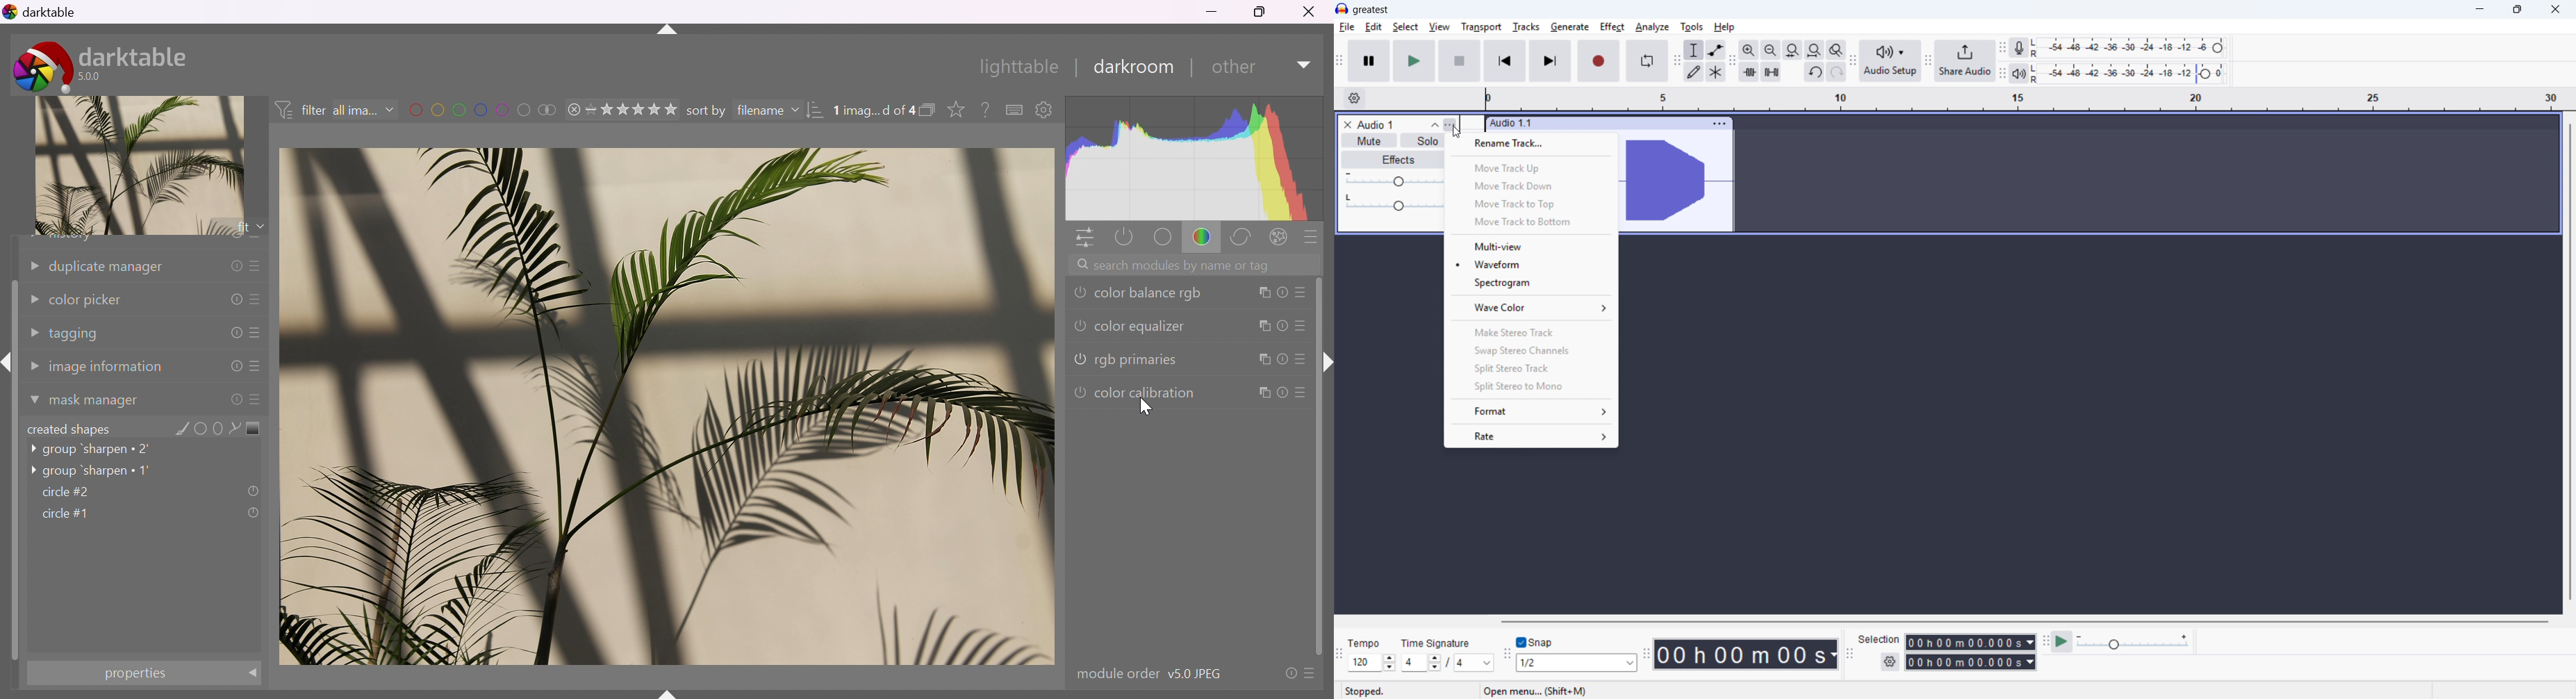 The height and width of the screenshot is (700, 2576). Describe the element at coordinates (180, 428) in the screenshot. I see `add brush` at that location.